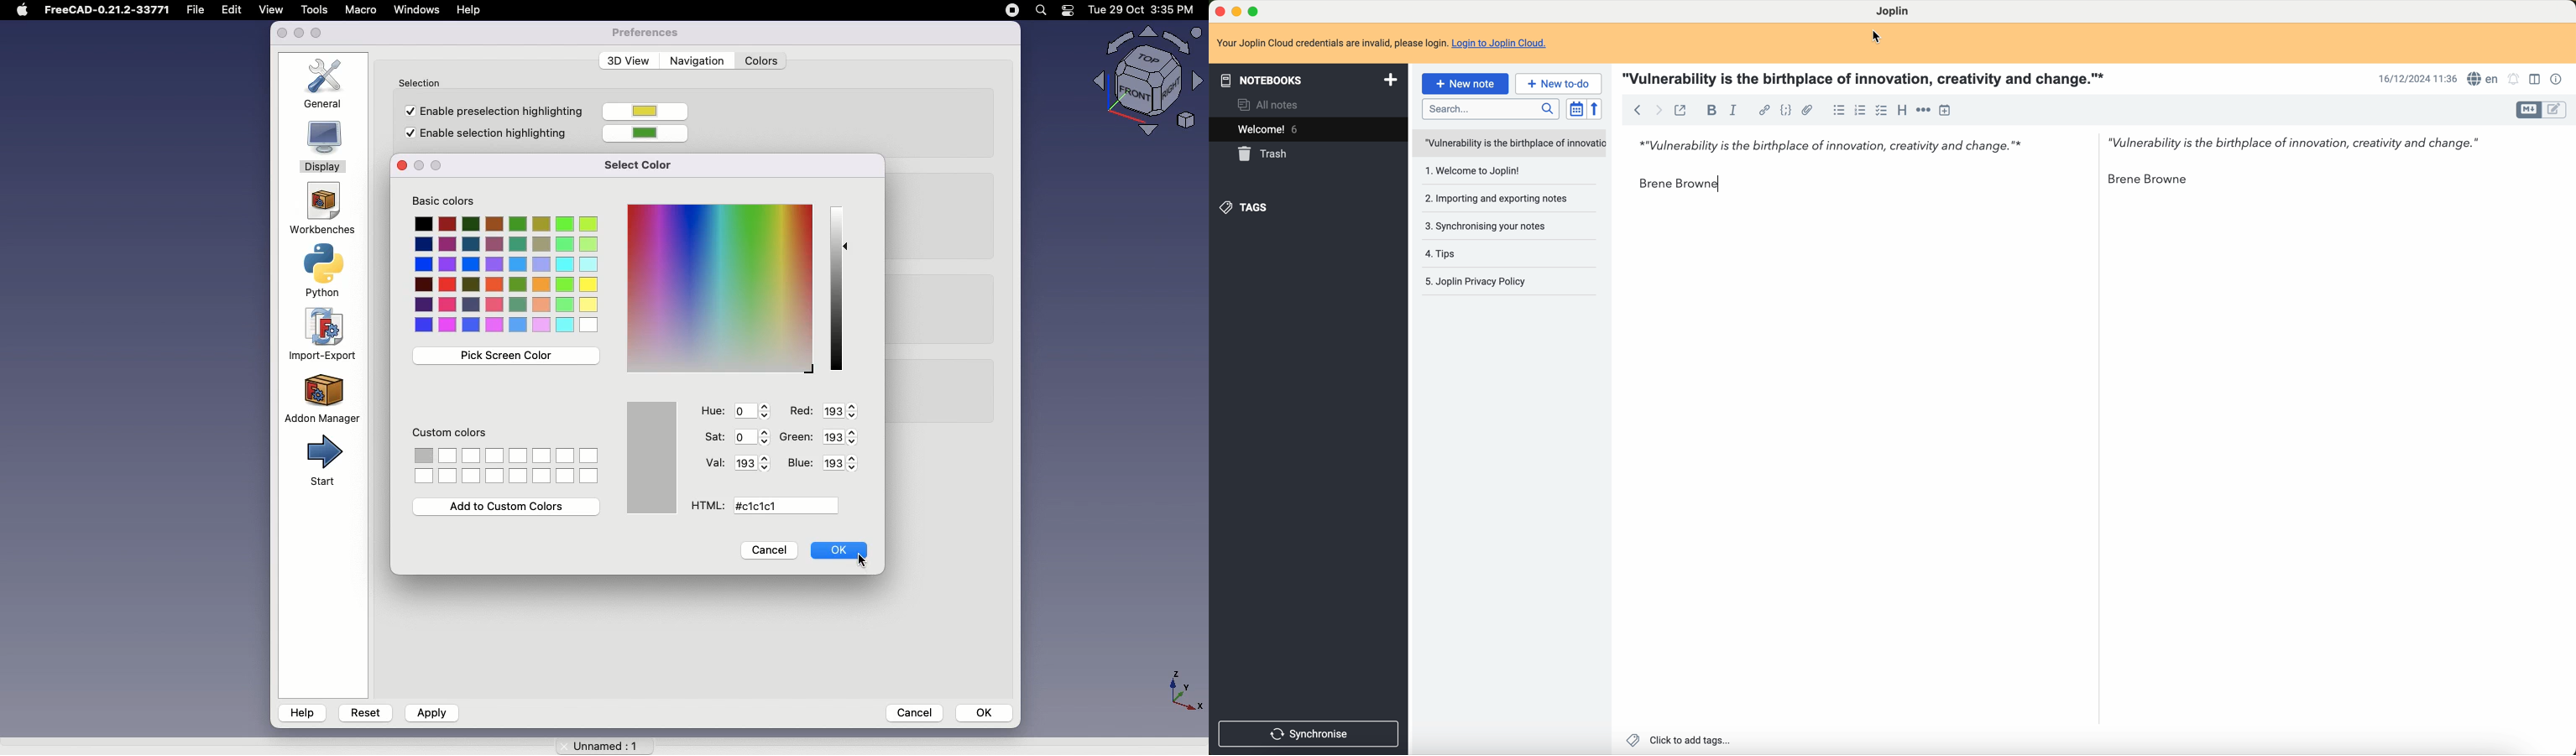 This screenshot has height=756, width=2576. What do you see at coordinates (2558, 79) in the screenshot?
I see `note properties` at bounding box center [2558, 79].